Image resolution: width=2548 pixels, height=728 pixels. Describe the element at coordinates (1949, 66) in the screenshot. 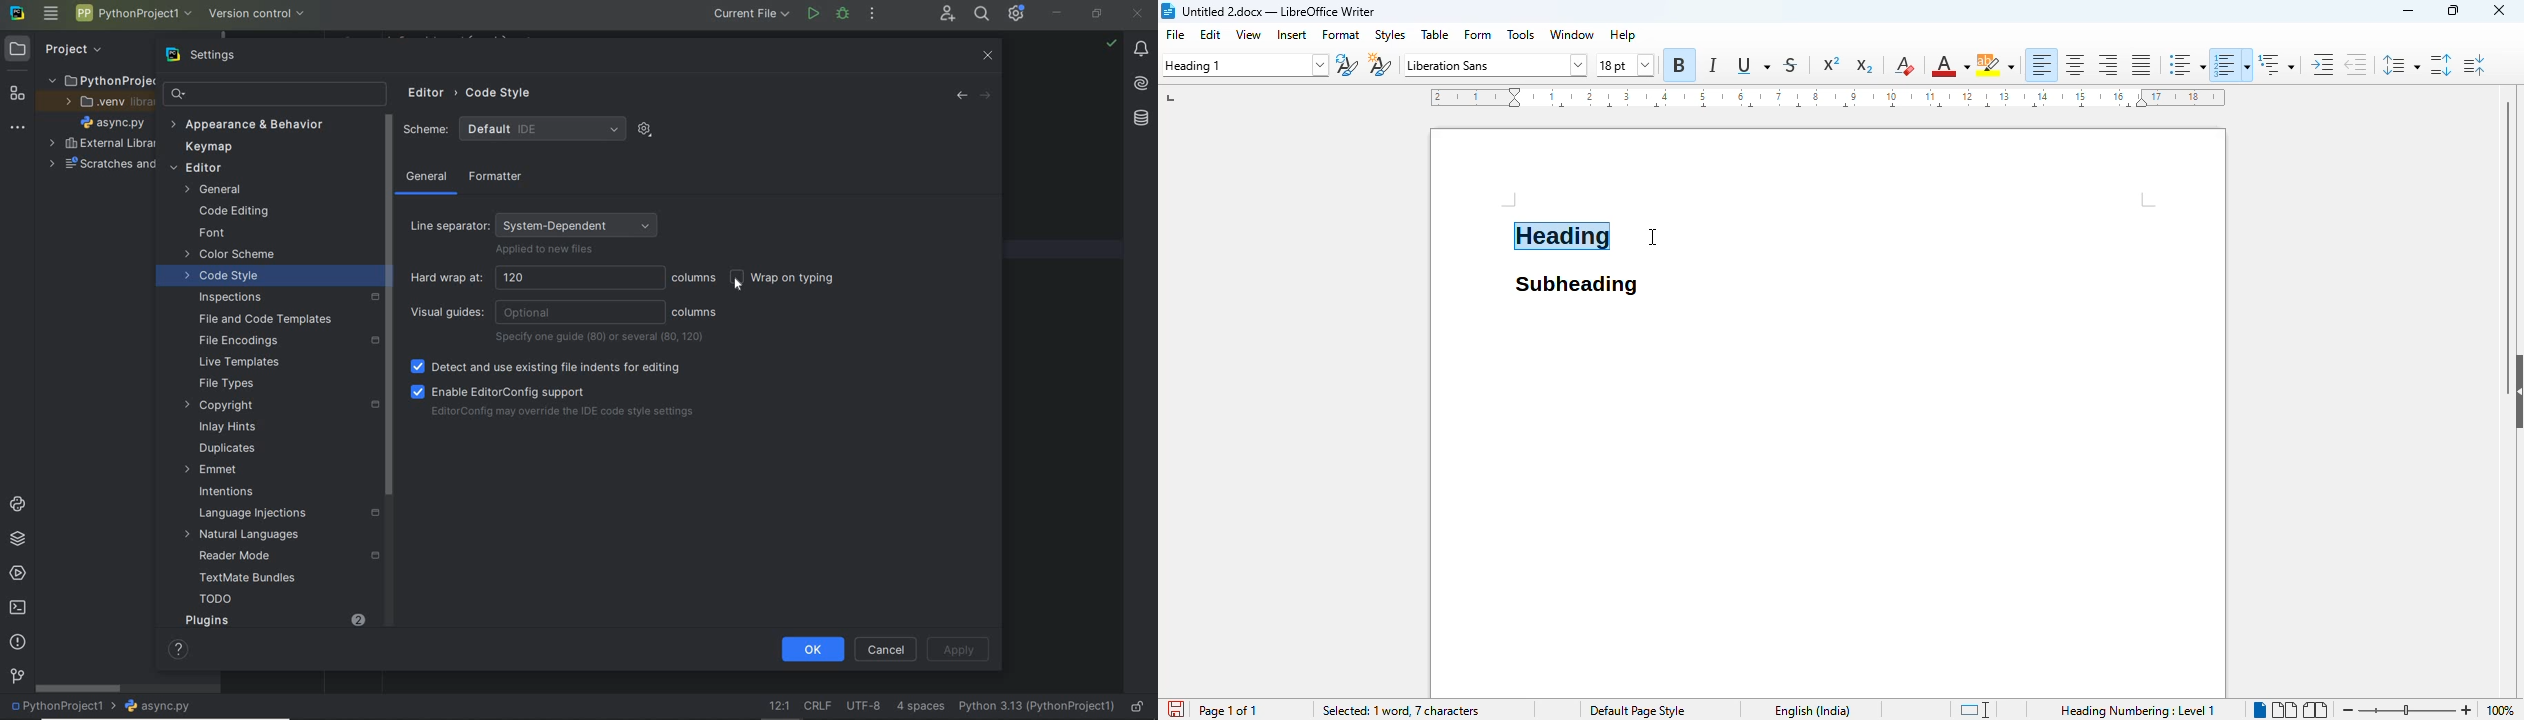

I see `font color` at that location.